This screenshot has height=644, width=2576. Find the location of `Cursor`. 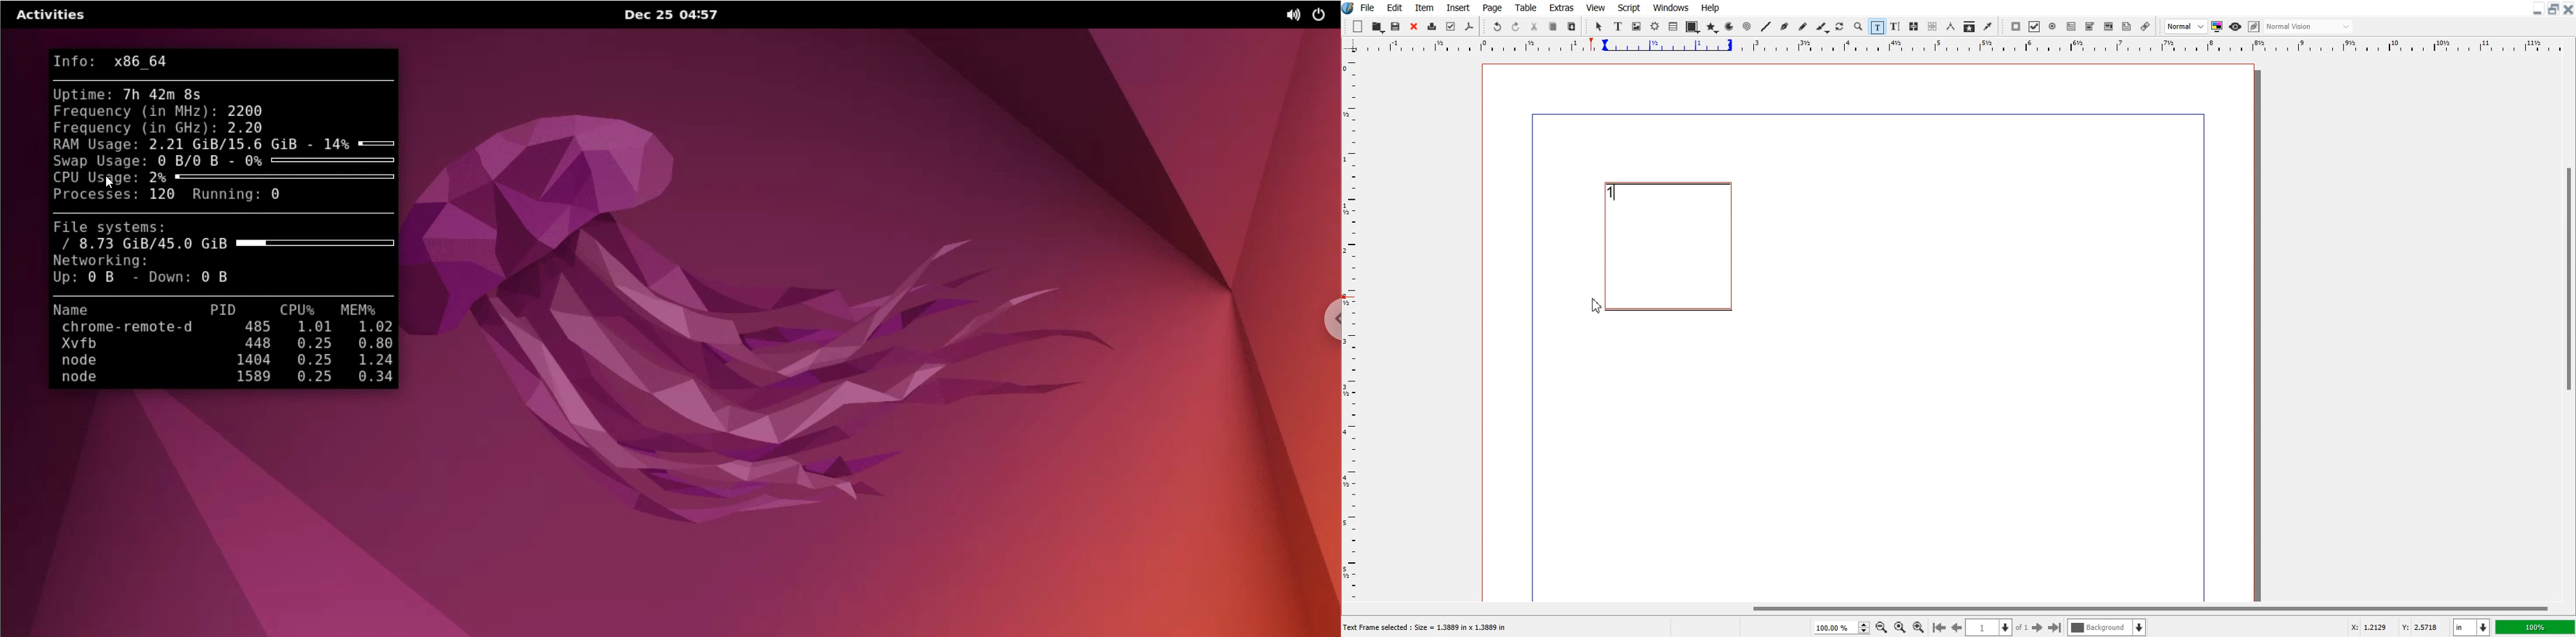

Cursor is located at coordinates (1598, 307).